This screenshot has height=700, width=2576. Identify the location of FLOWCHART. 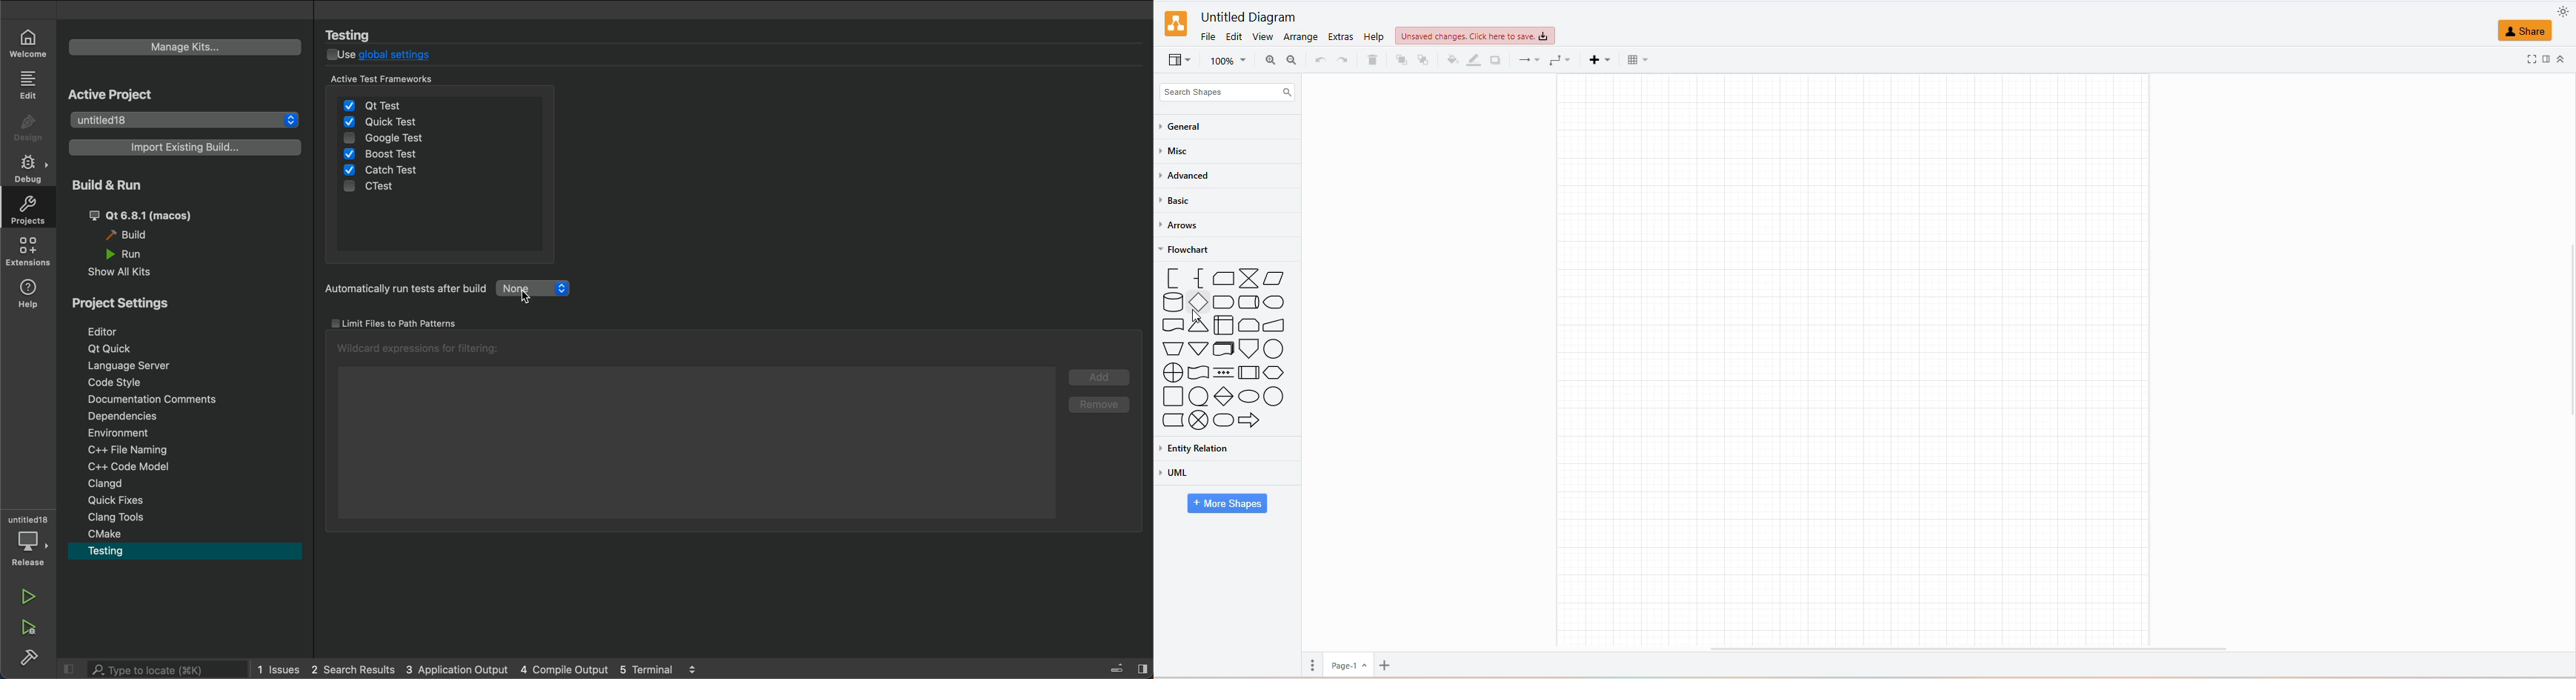
(1188, 251).